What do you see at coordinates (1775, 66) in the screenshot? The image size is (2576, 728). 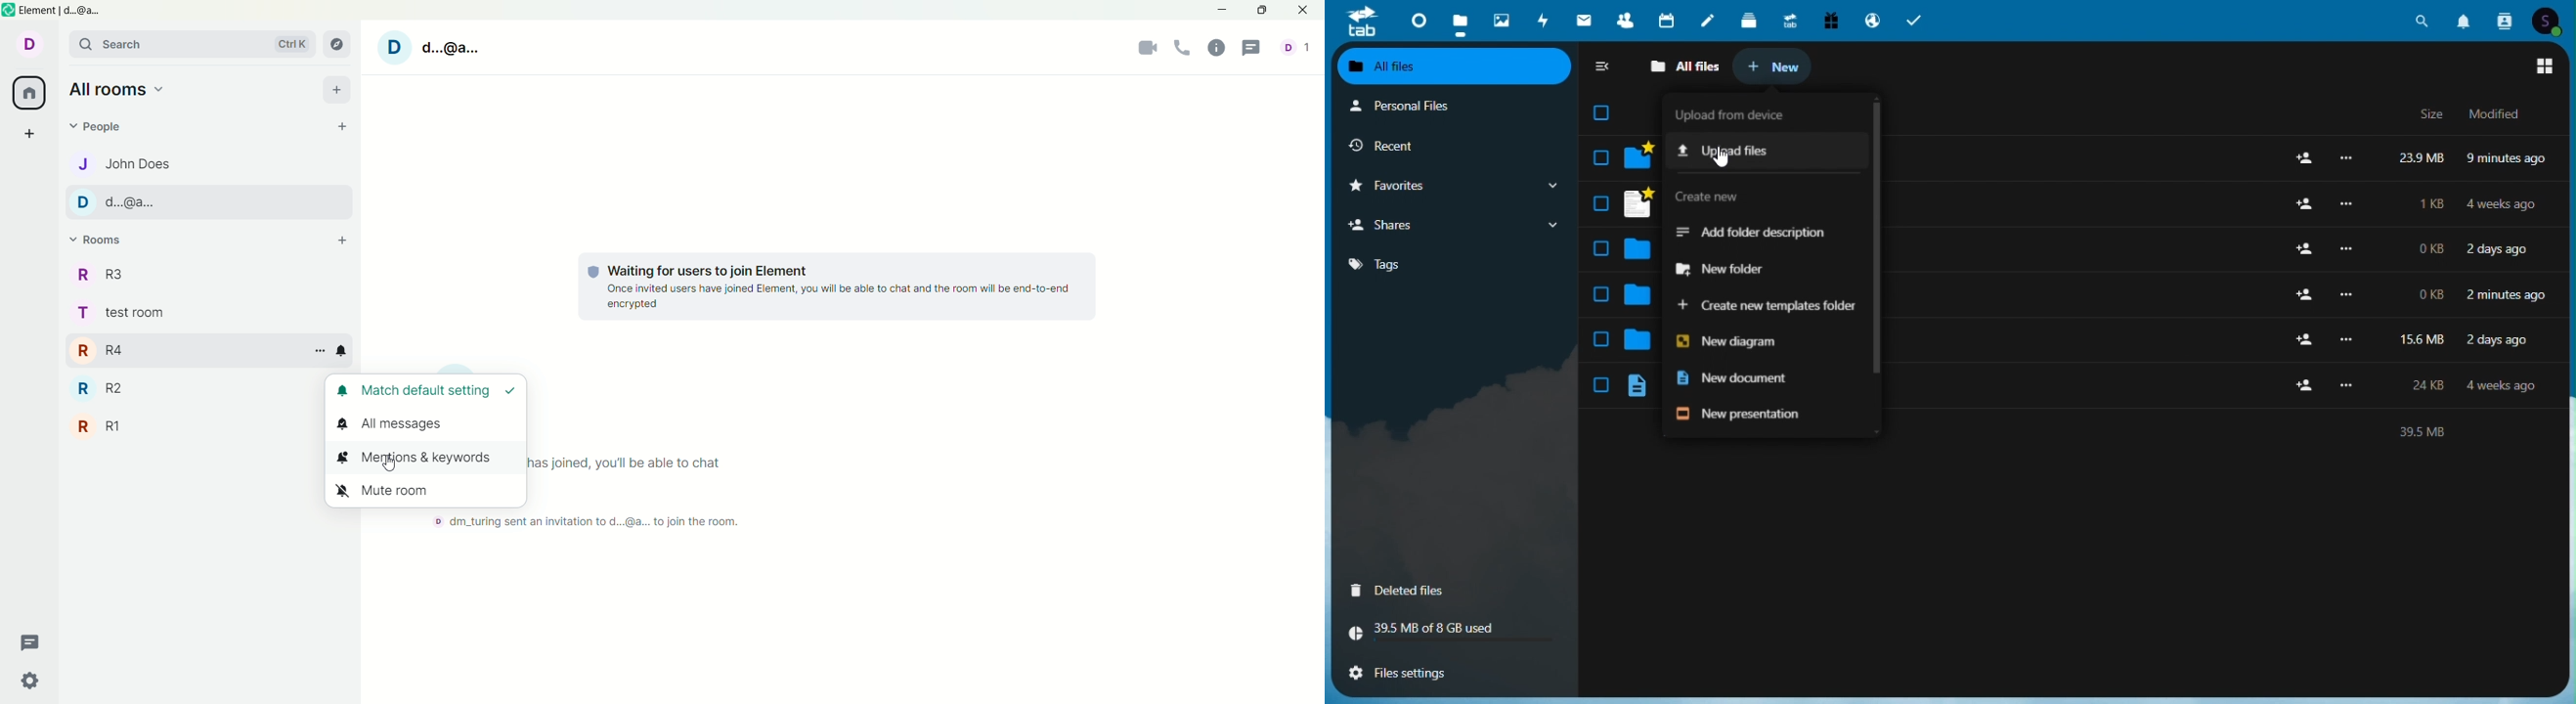 I see `New` at bounding box center [1775, 66].